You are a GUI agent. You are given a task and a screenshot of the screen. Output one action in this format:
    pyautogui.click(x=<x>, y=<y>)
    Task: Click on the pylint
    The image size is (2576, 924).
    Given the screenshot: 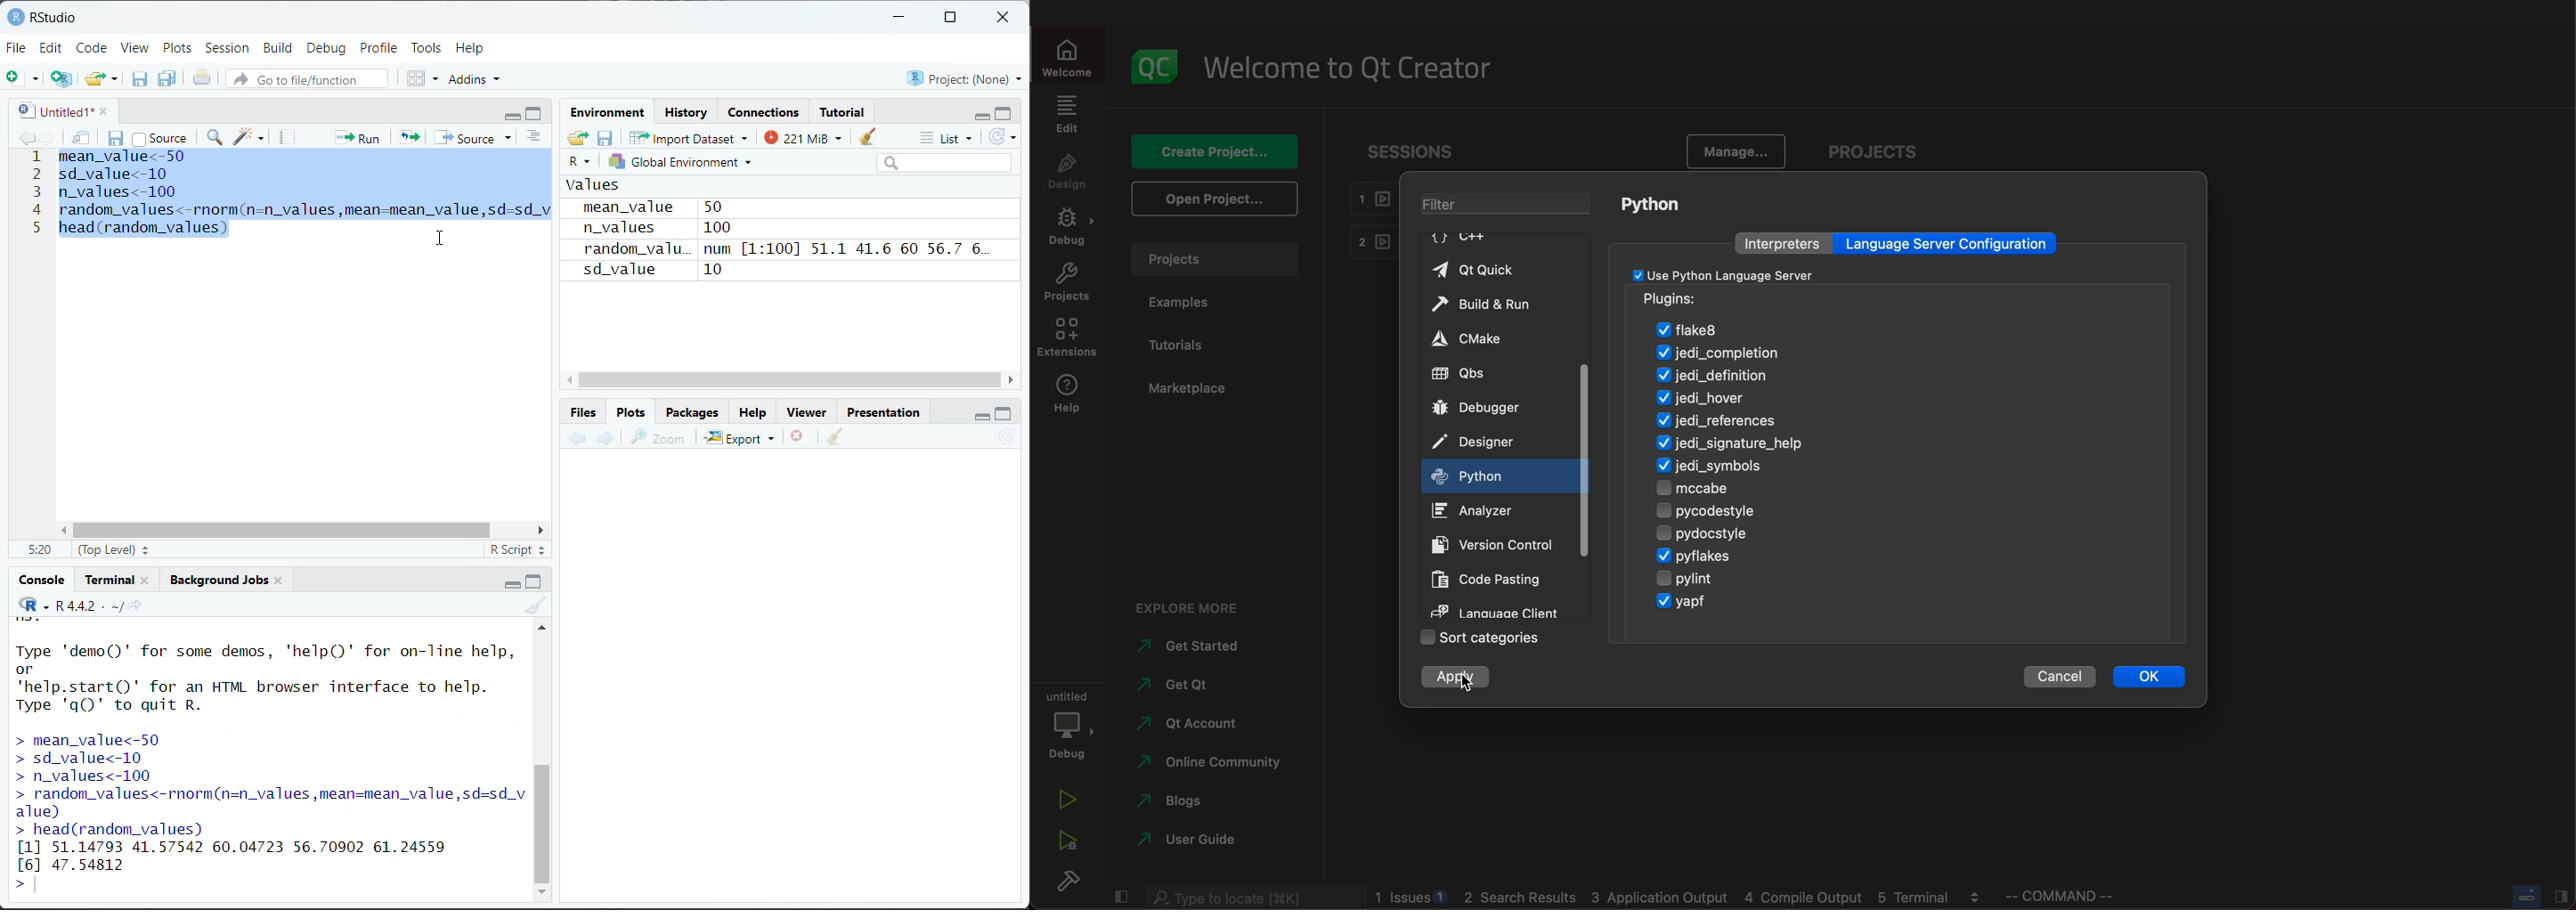 What is the action you would take?
    pyautogui.click(x=1692, y=577)
    